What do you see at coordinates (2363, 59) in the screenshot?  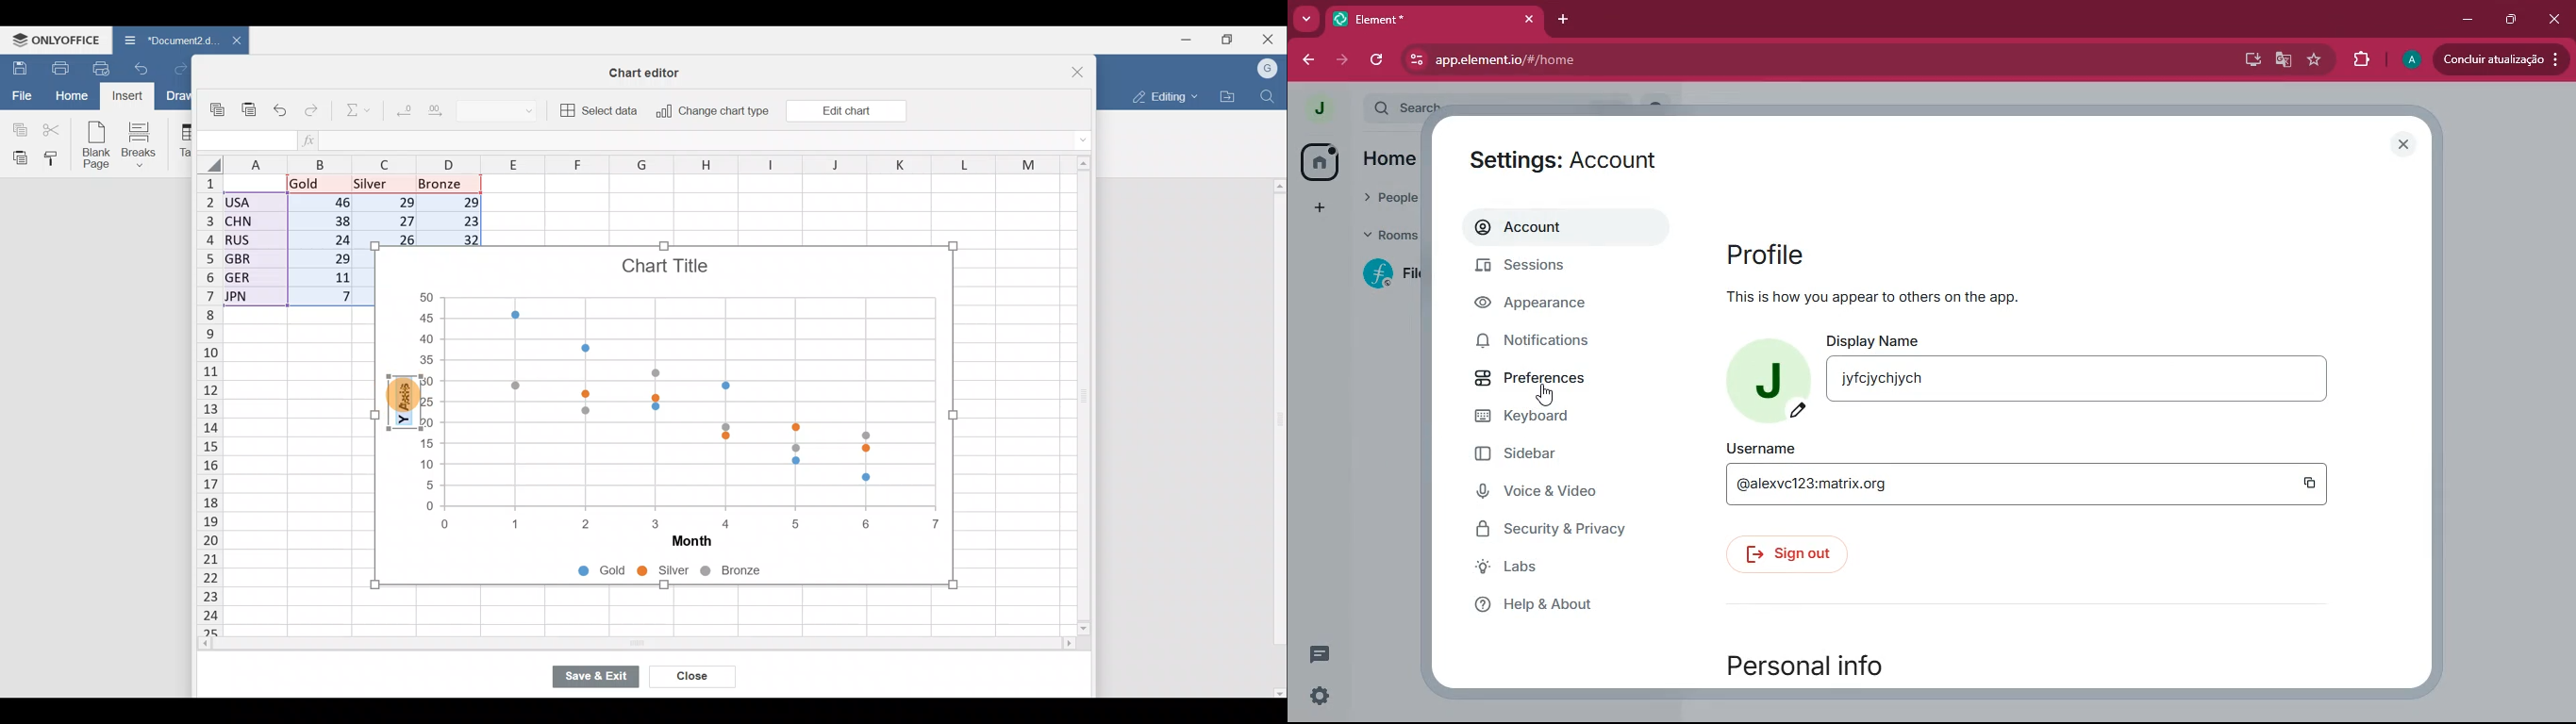 I see `extensions` at bounding box center [2363, 59].